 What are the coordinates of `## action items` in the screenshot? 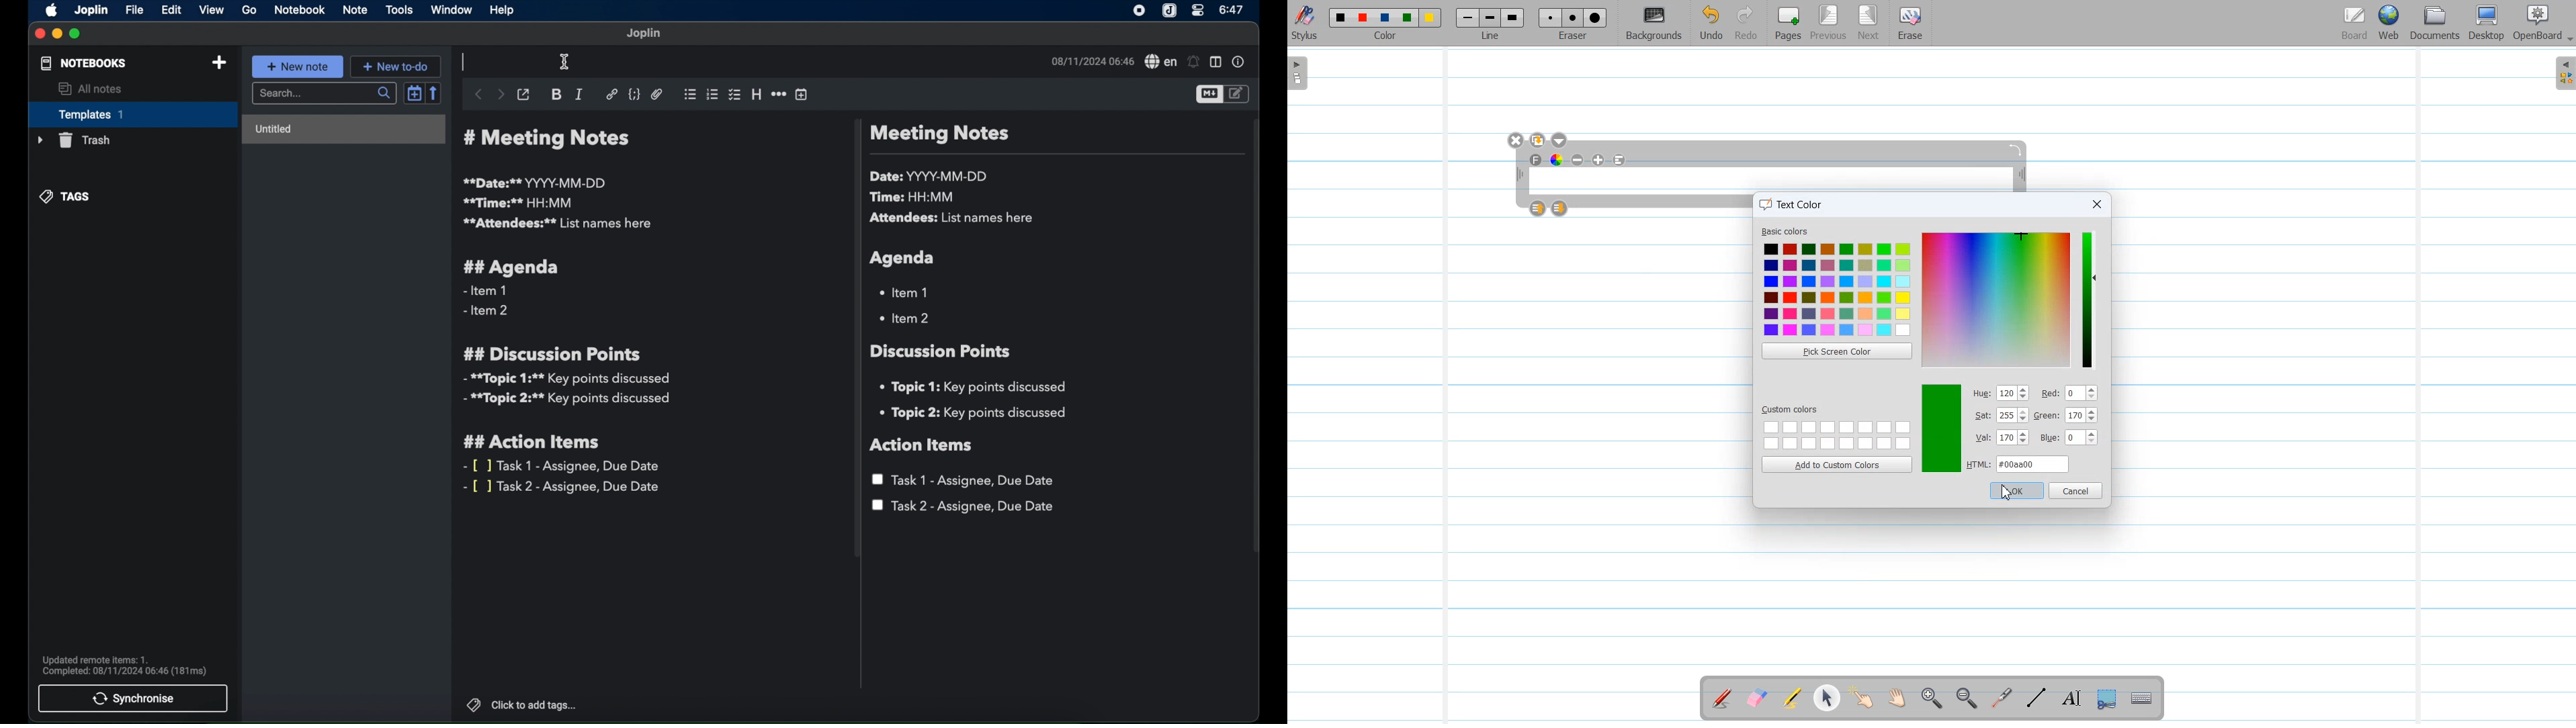 It's located at (535, 442).